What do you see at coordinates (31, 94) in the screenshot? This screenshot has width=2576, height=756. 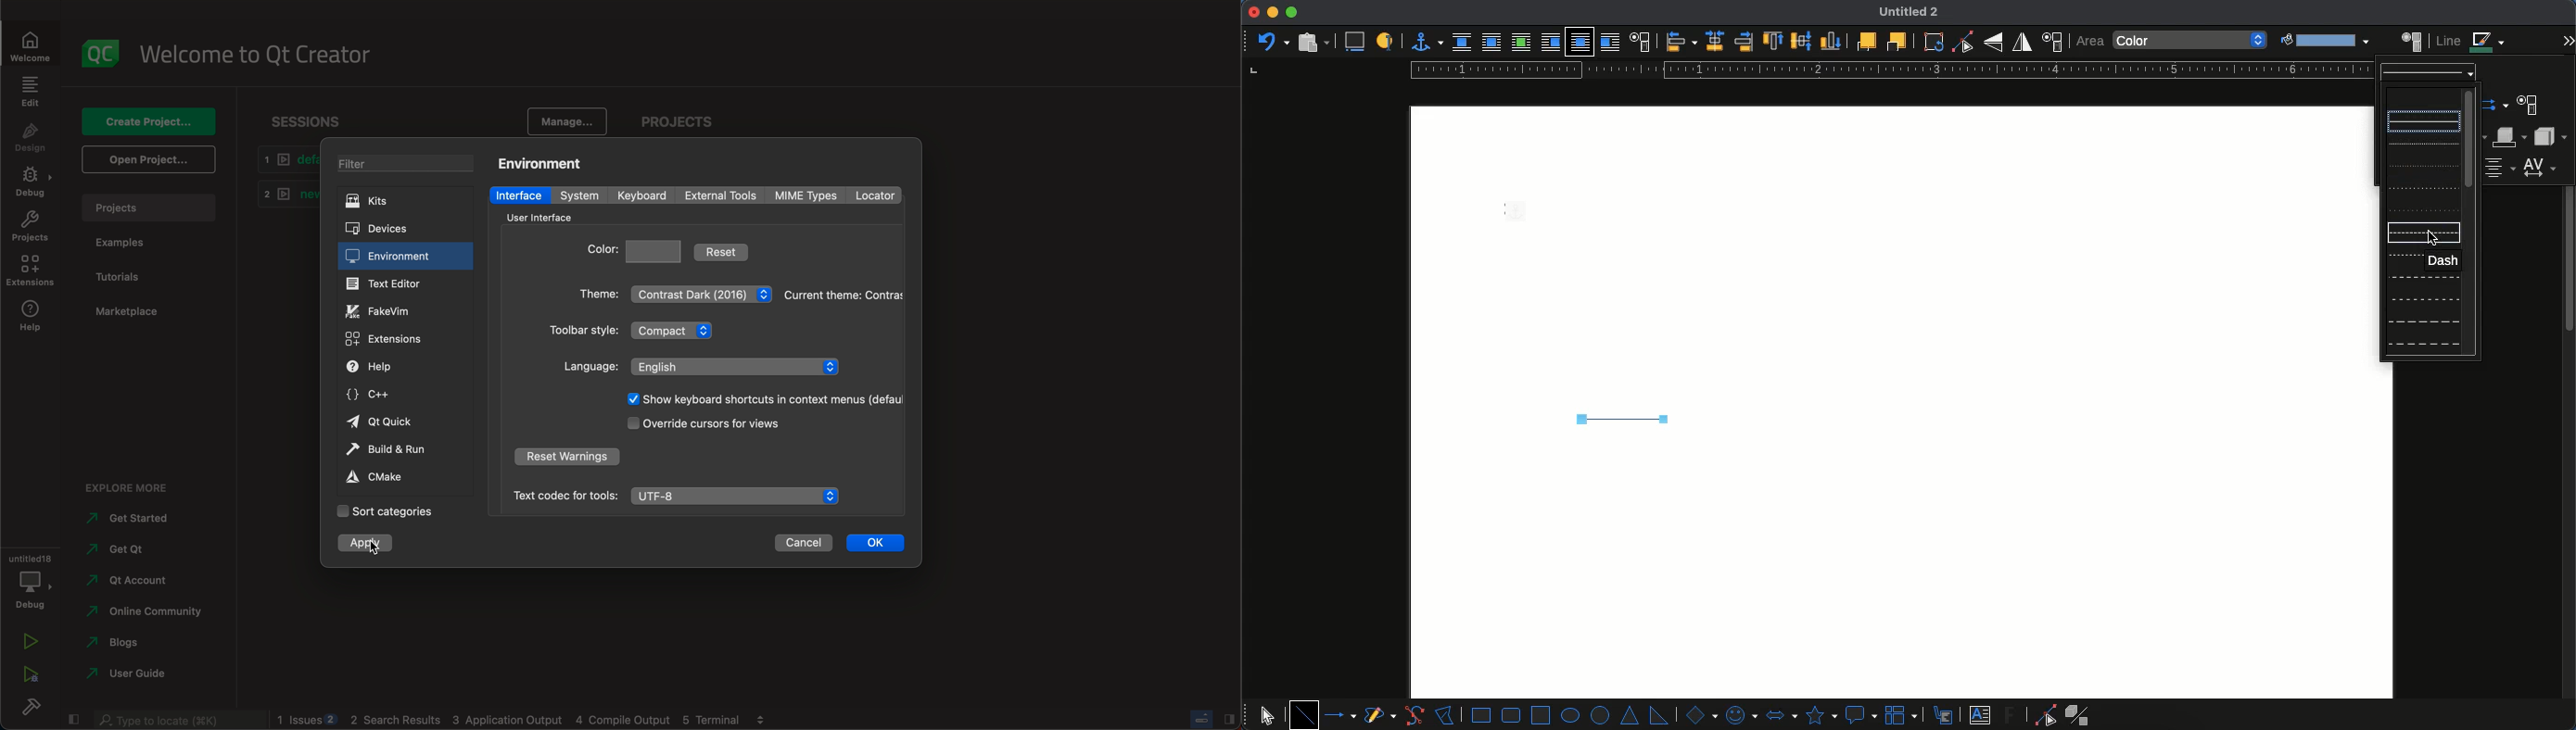 I see `edit` at bounding box center [31, 94].